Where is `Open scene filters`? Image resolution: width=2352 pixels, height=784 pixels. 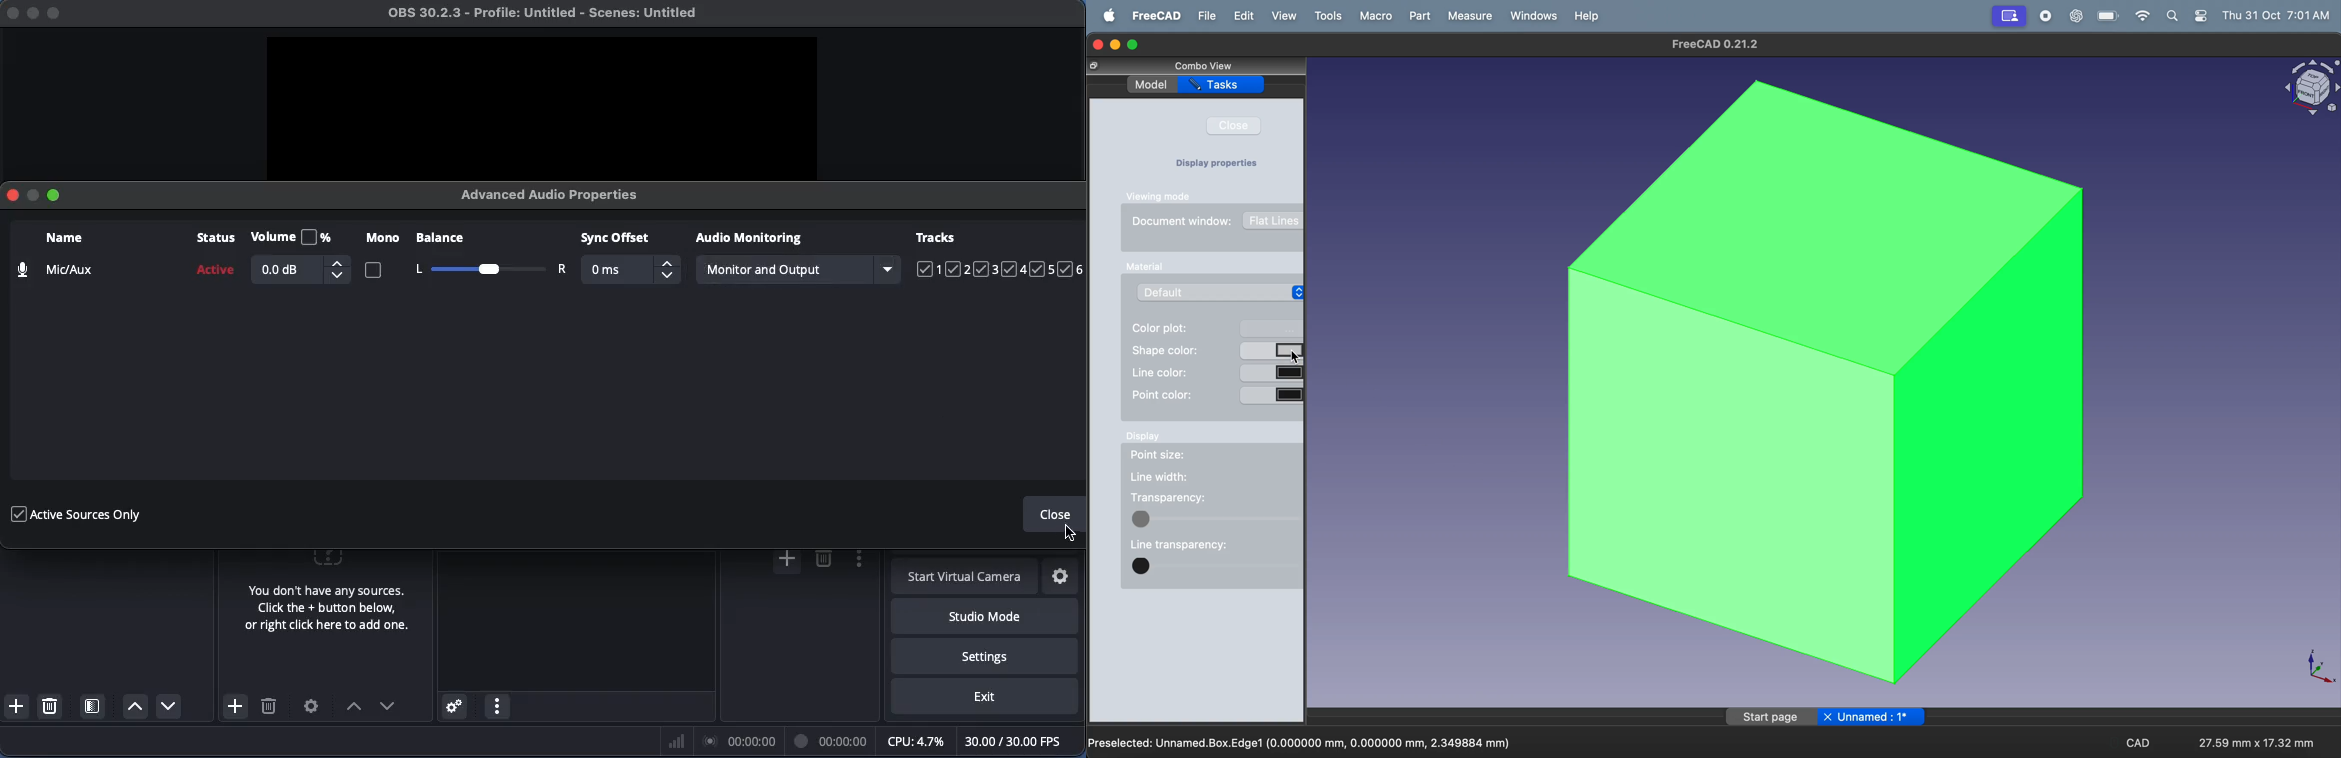
Open scene filters is located at coordinates (94, 708).